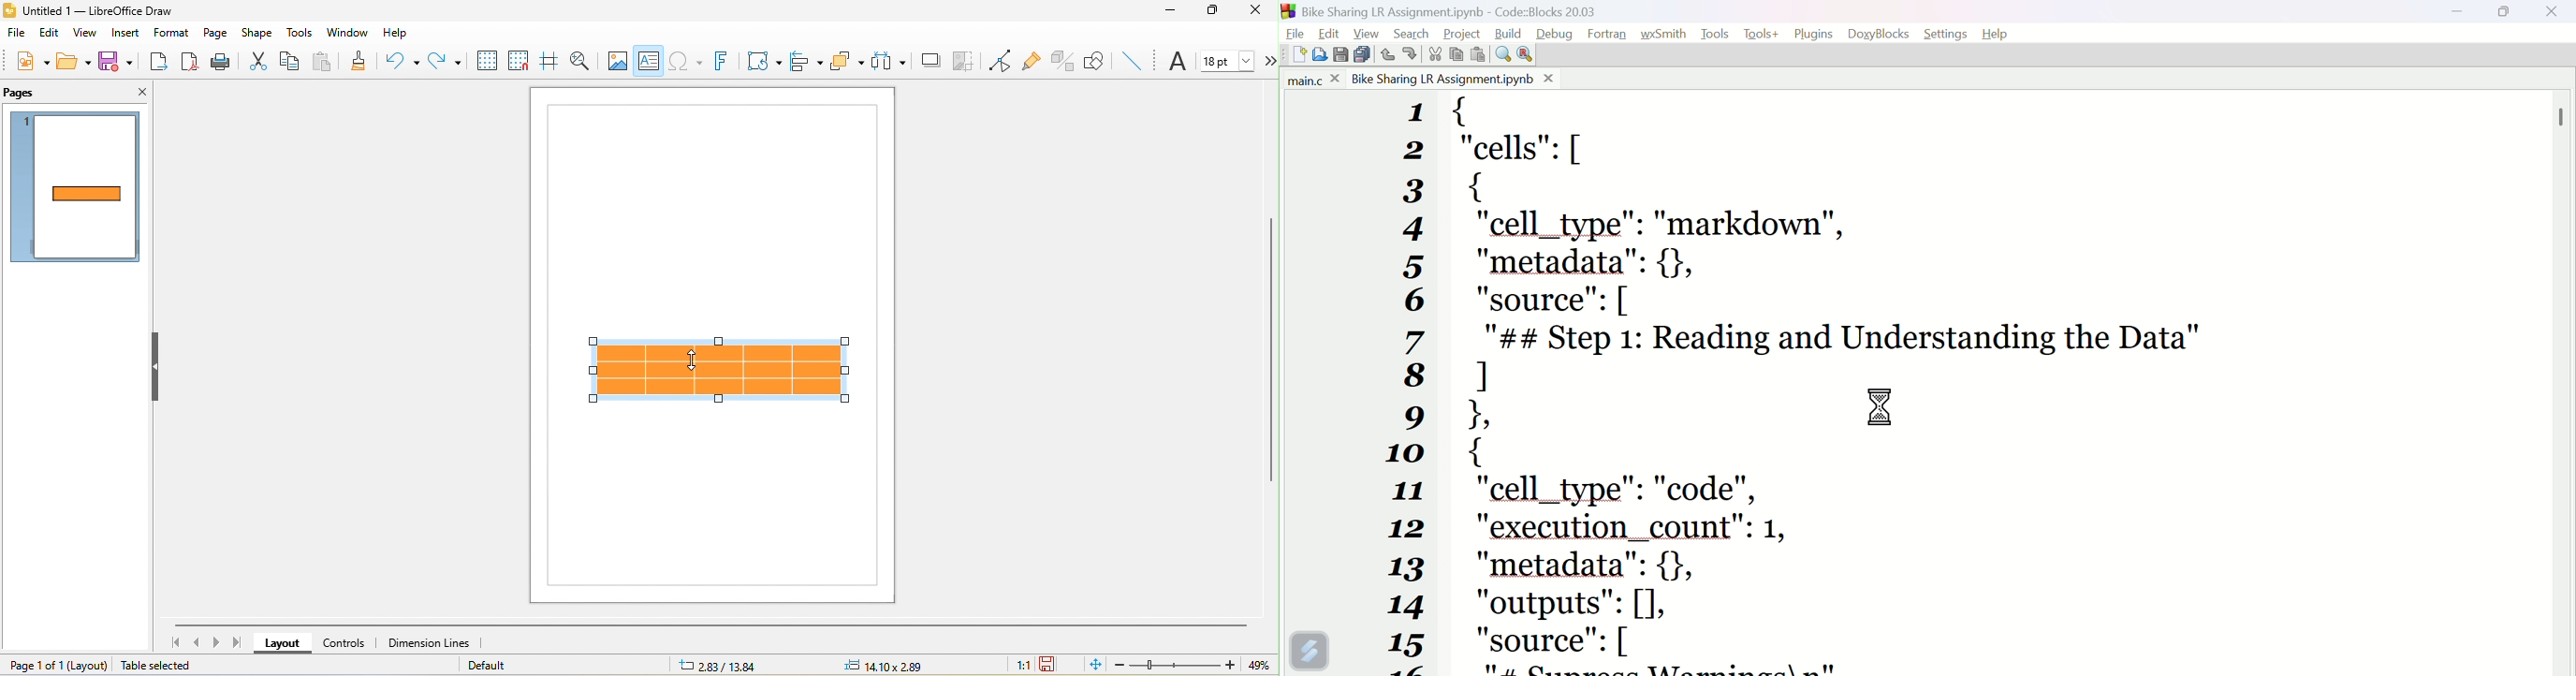 The image size is (2576, 700). I want to click on insert, so click(124, 35).